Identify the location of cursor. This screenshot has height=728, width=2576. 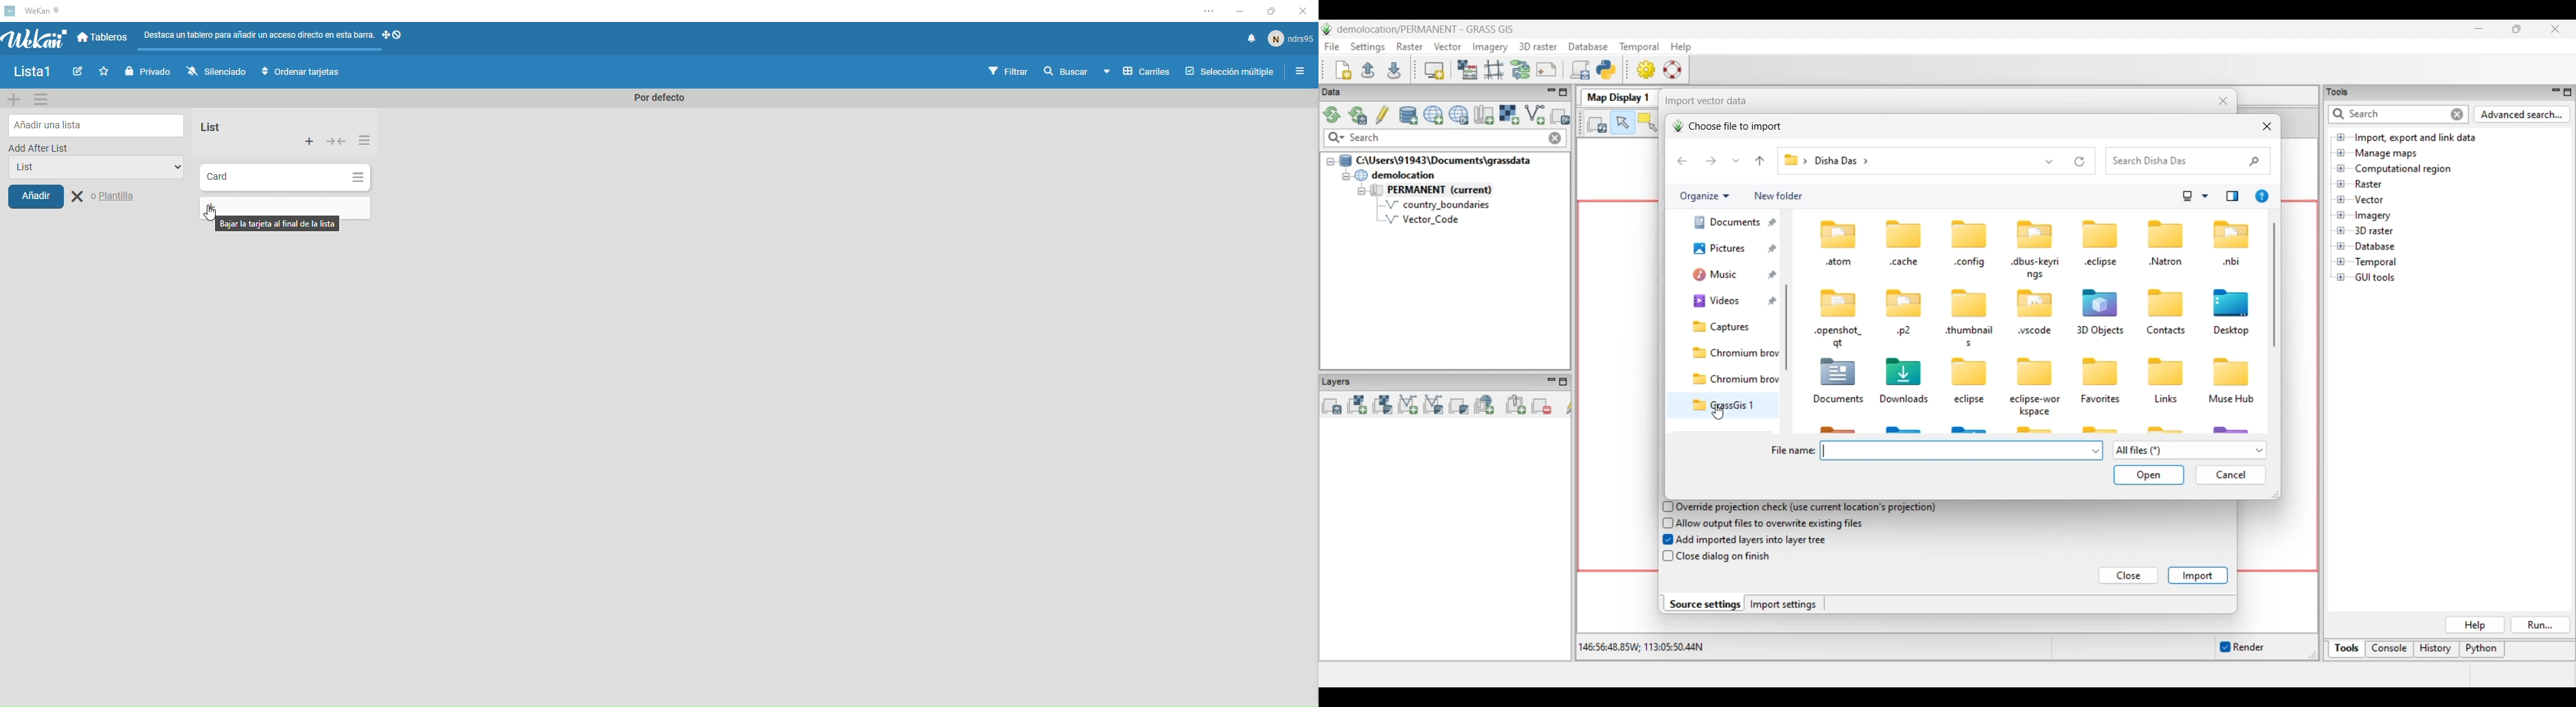
(211, 212).